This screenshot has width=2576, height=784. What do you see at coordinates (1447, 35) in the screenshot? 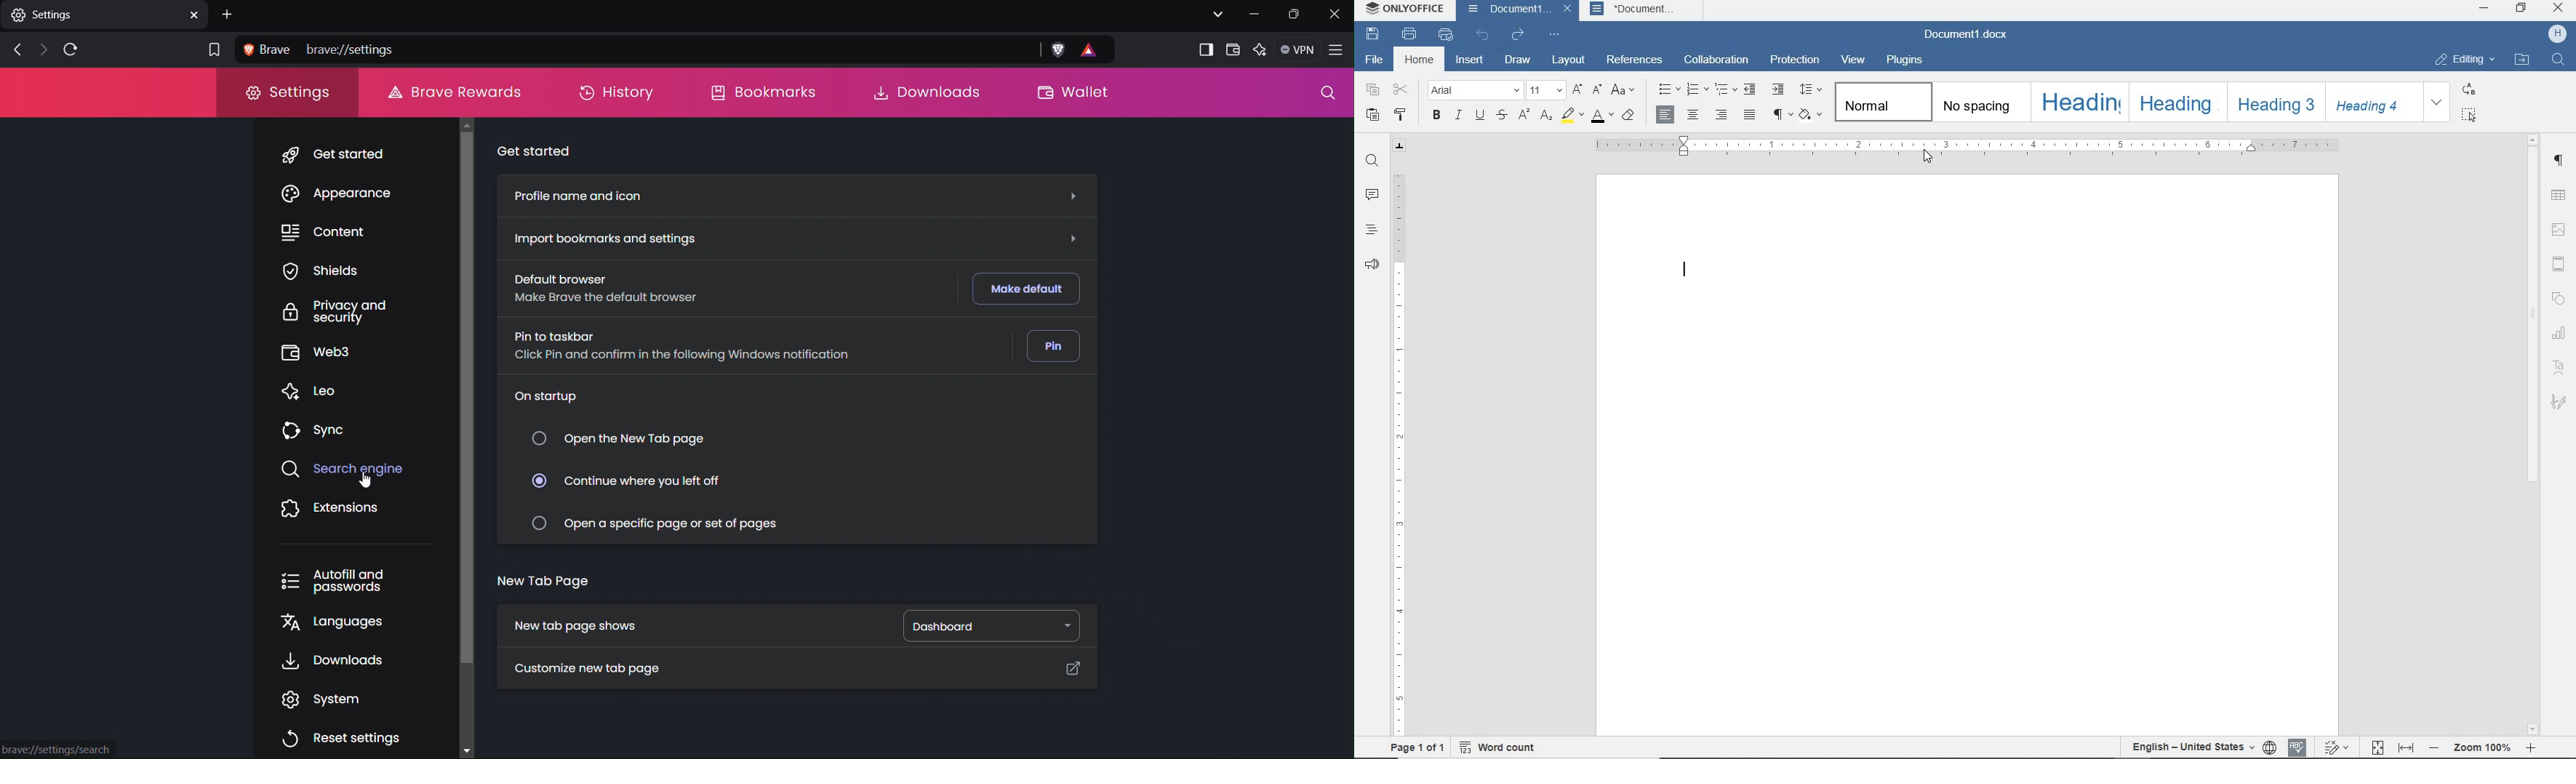
I see `QUICK PRINT` at bounding box center [1447, 35].